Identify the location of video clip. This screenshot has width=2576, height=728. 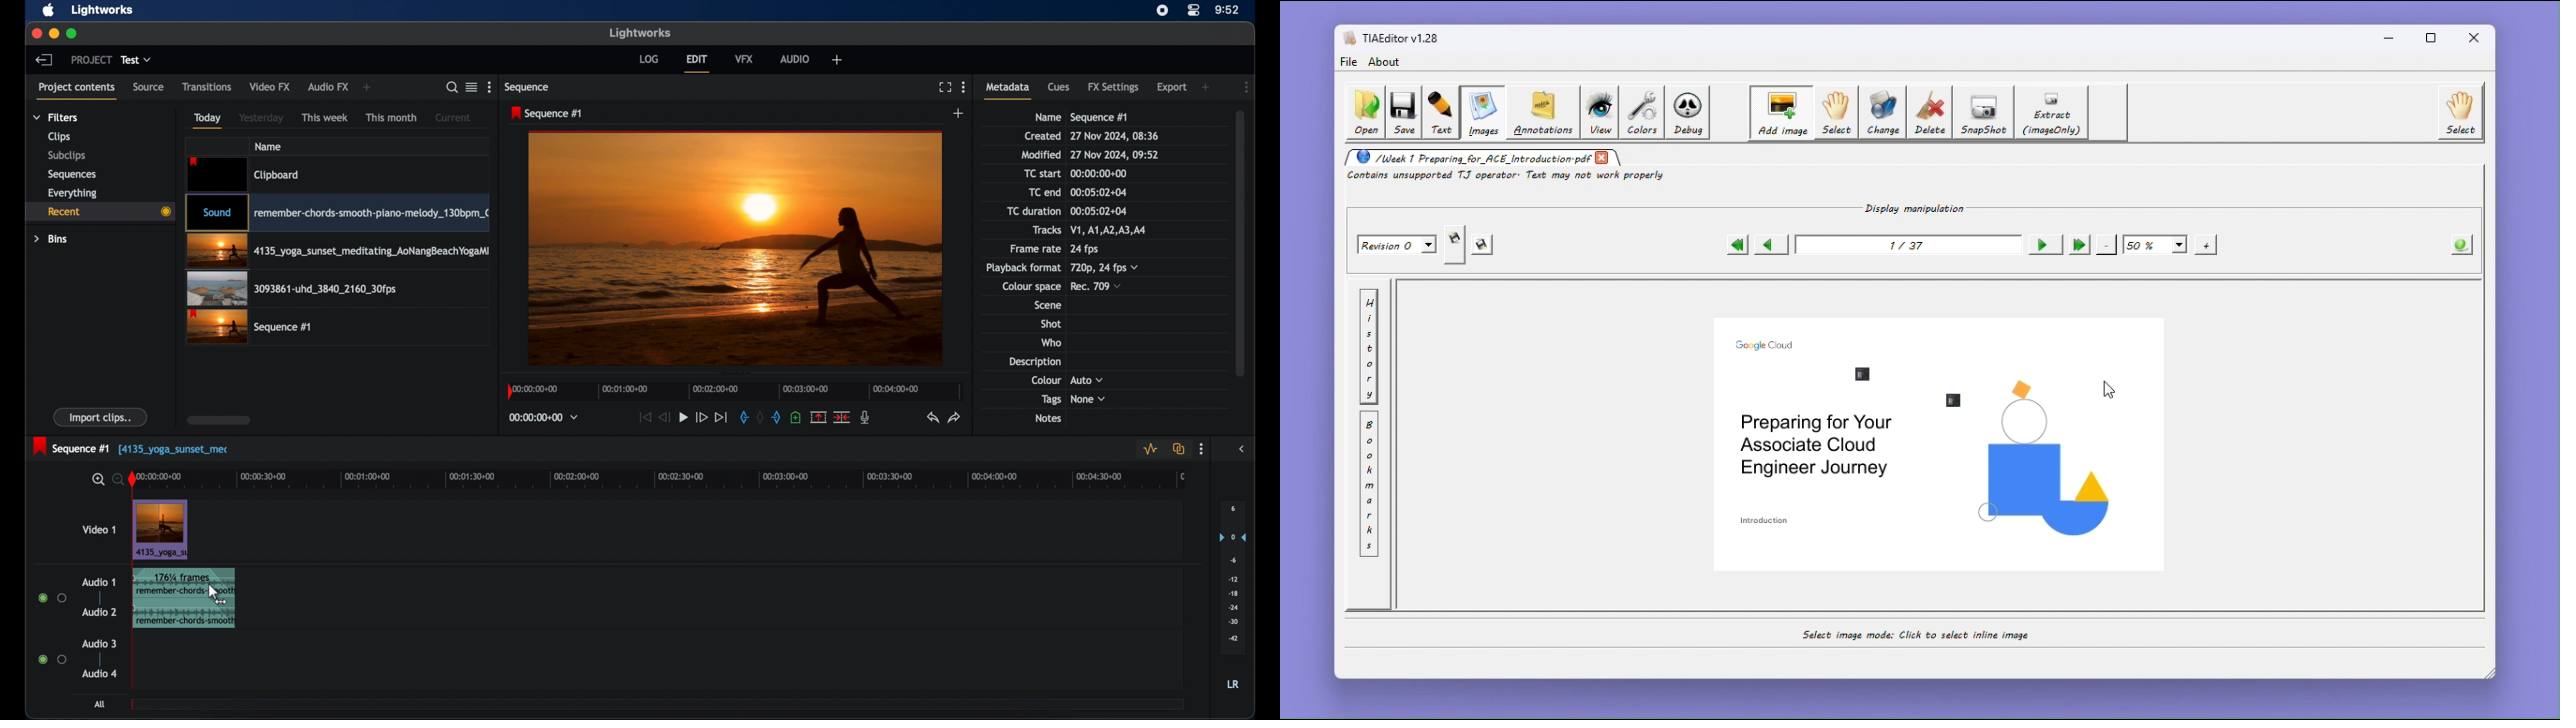
(293, 289).